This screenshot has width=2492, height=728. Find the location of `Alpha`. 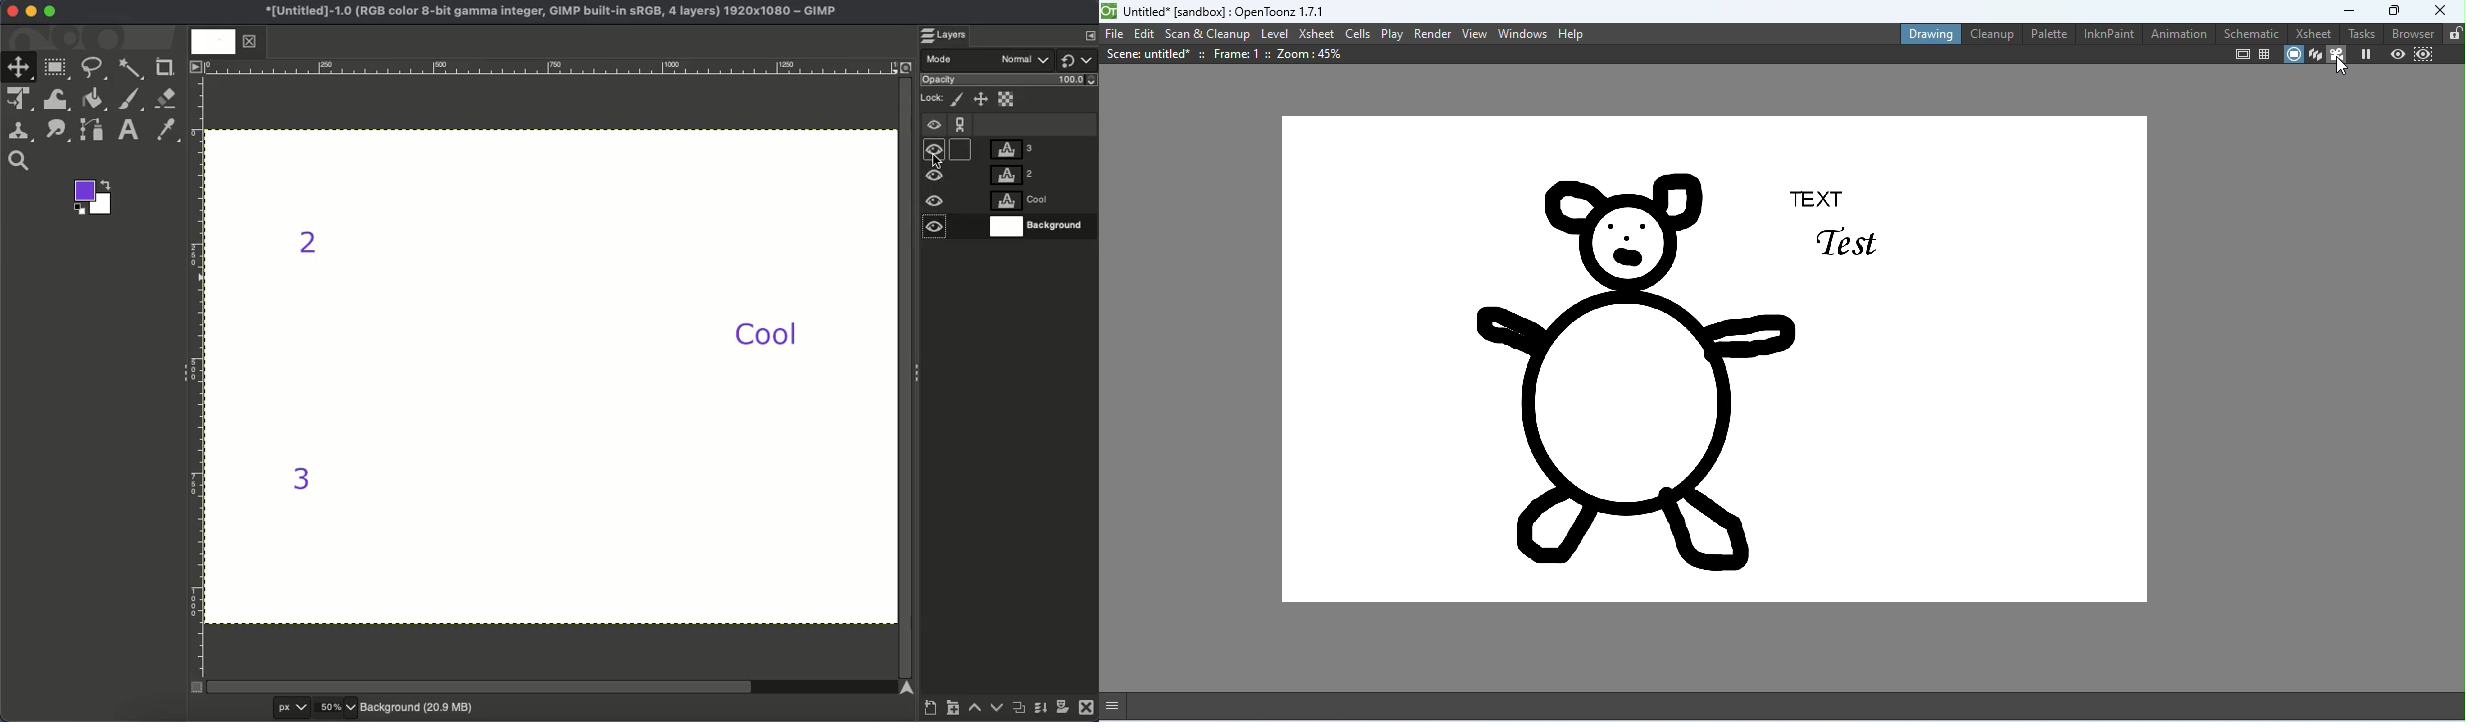

Alpha is located at coordinates (1008, 98).